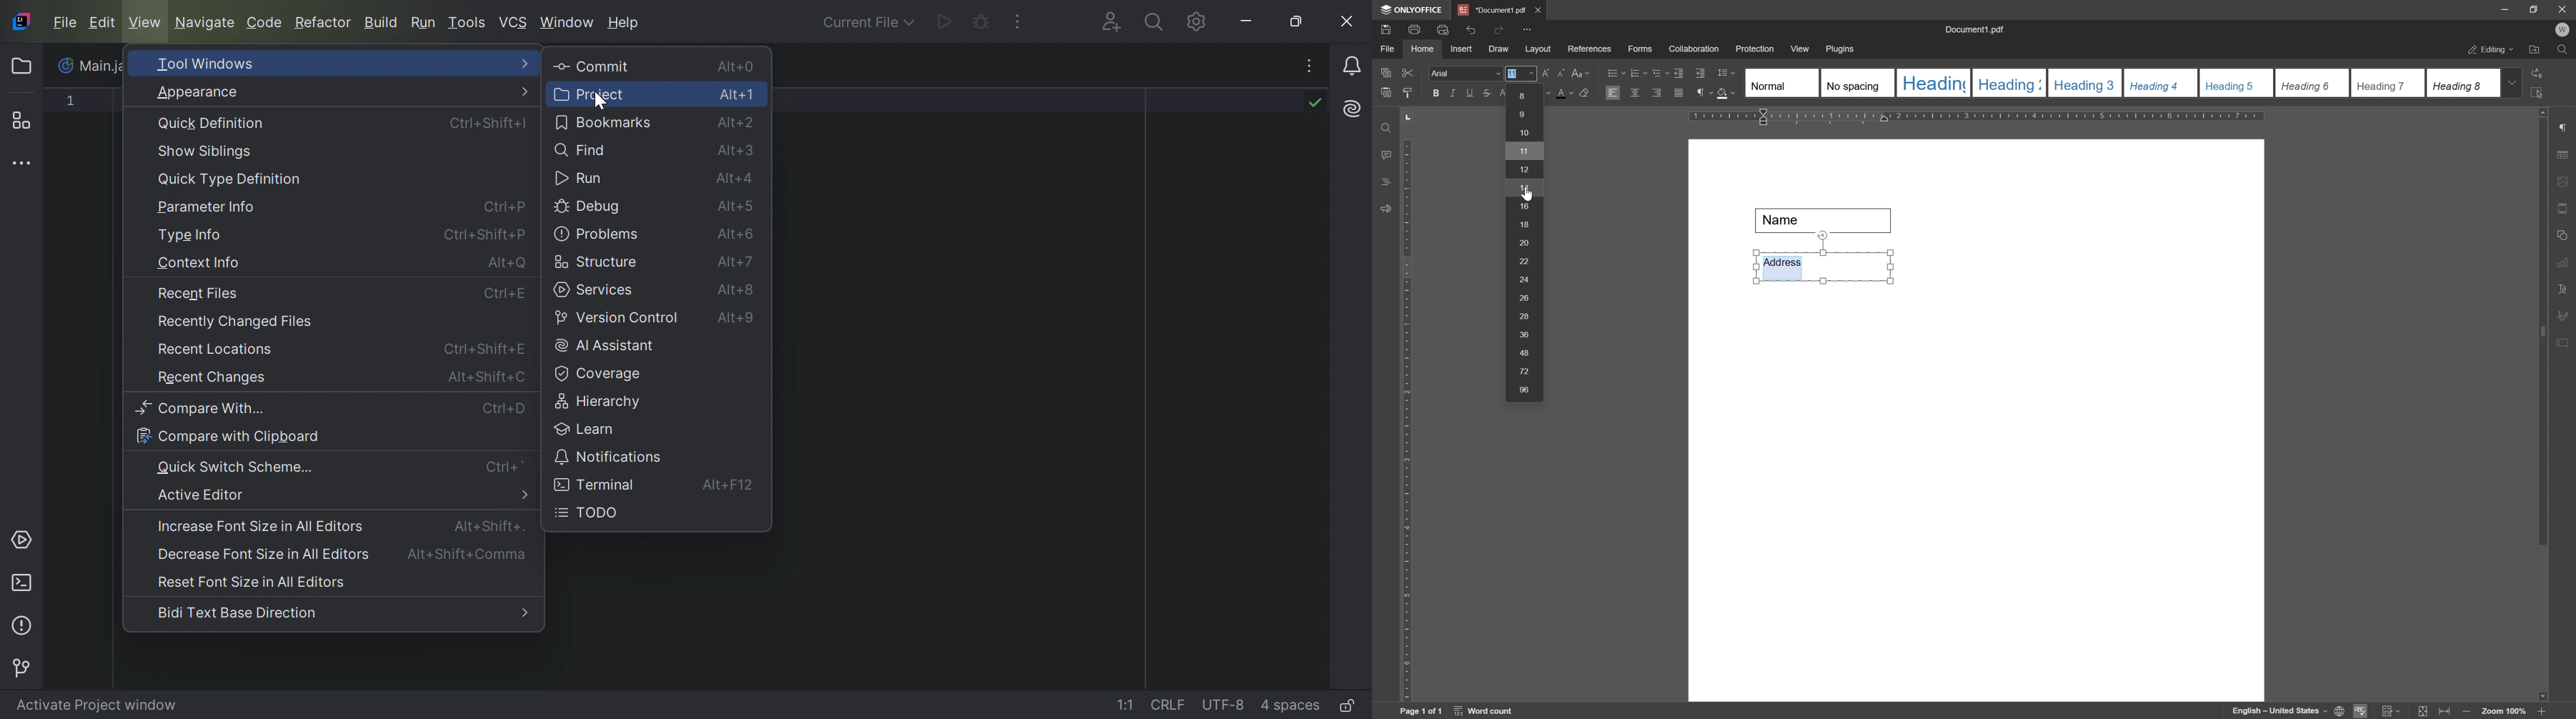  Describe the element at coordinates (2539, 72) in the screenshot. I see `replace` at that location.